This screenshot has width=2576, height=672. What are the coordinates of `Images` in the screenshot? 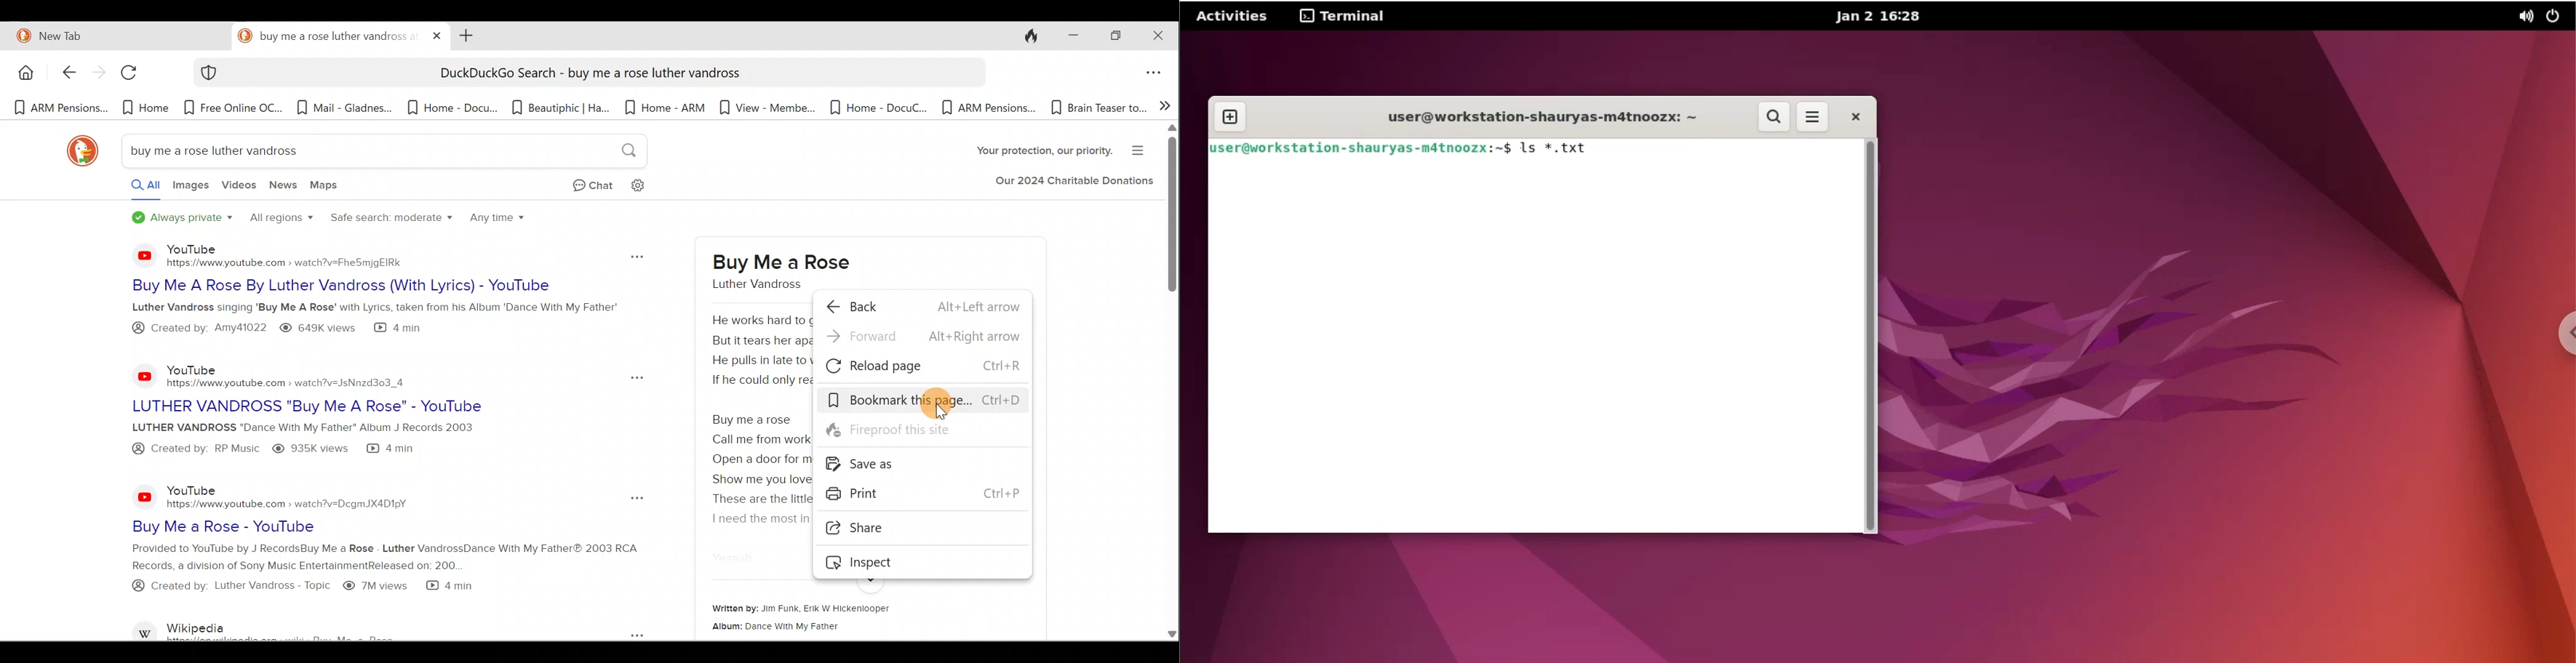 It's located at (190, 188).